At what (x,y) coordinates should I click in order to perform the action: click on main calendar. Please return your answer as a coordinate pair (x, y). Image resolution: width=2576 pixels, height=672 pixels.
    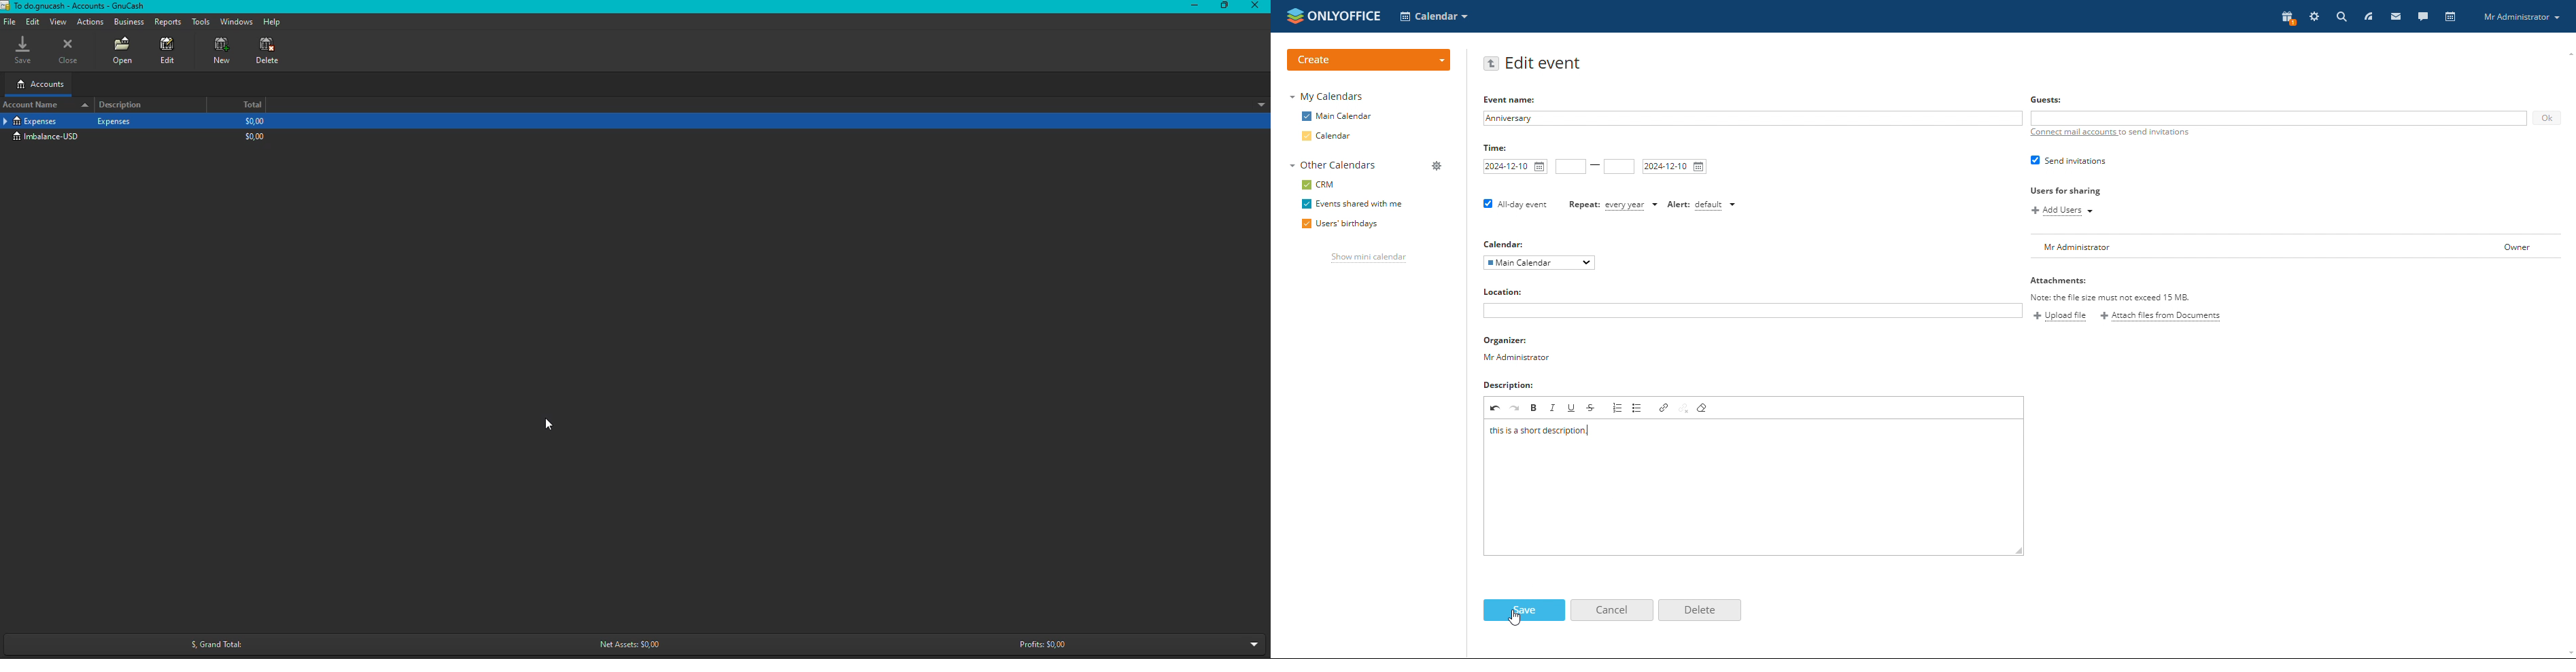
    Looking at the image, I should click on (1337, 117).